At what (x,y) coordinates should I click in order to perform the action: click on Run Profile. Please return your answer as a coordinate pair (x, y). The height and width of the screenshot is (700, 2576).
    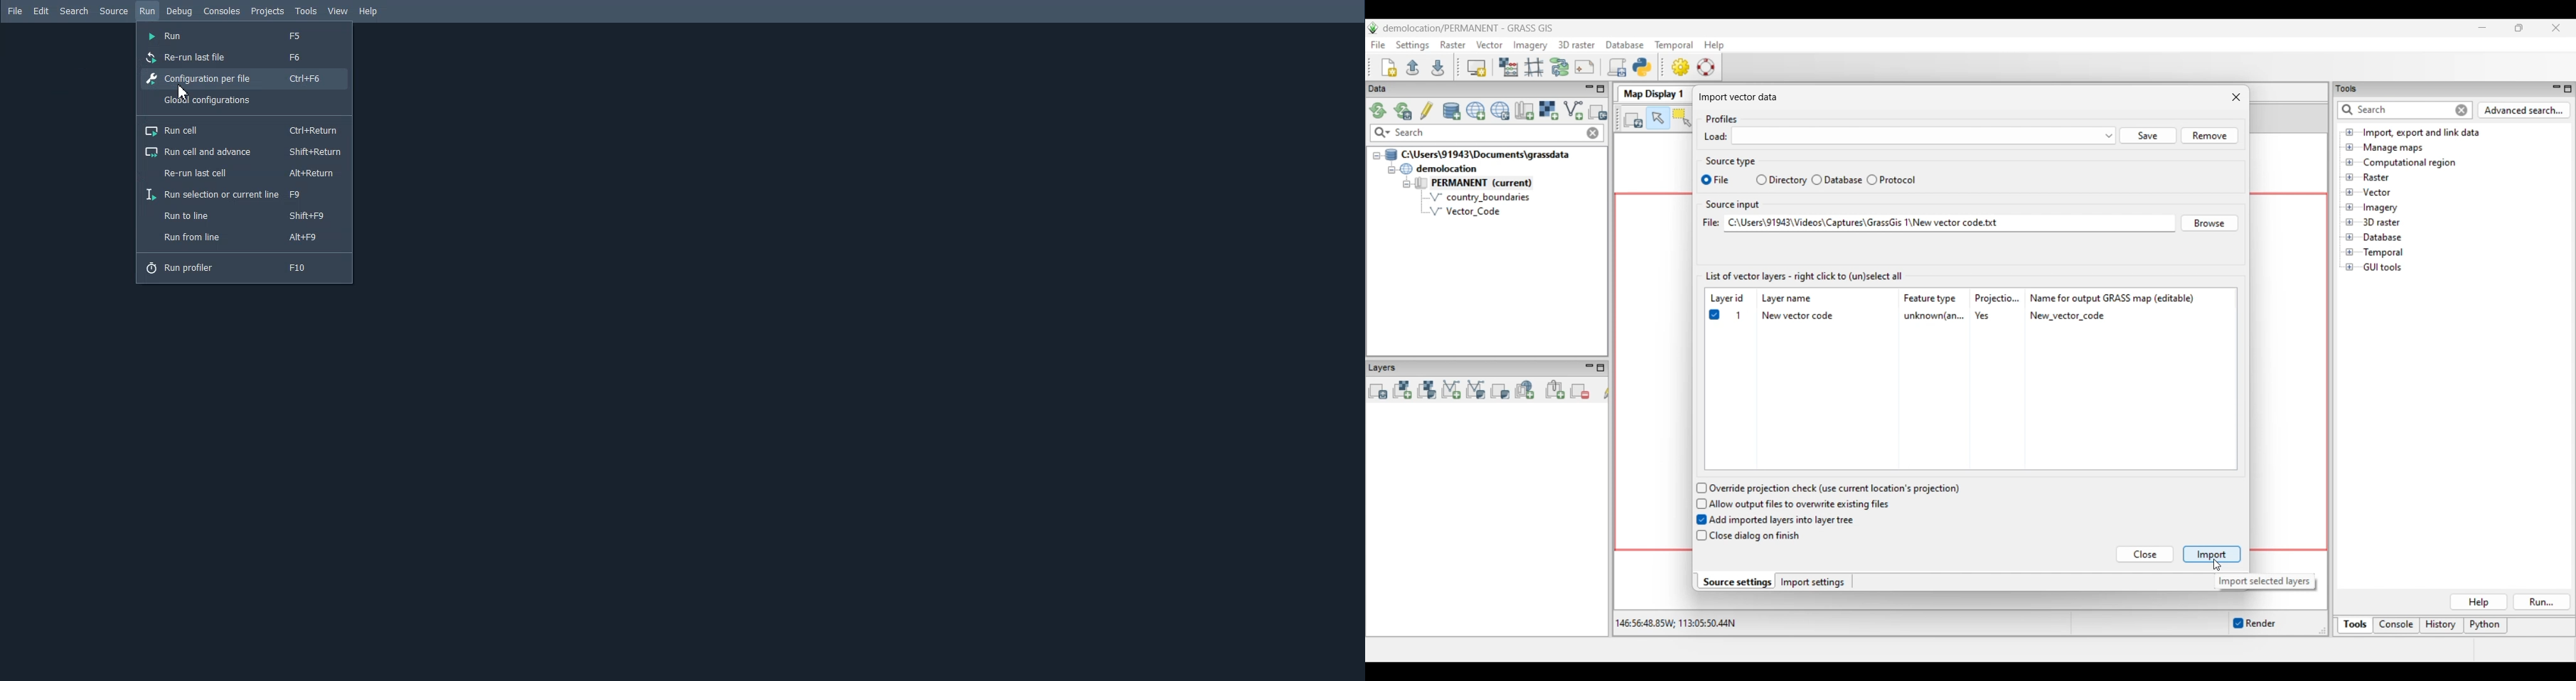
    Looking at the image, I should click on (243, 269).